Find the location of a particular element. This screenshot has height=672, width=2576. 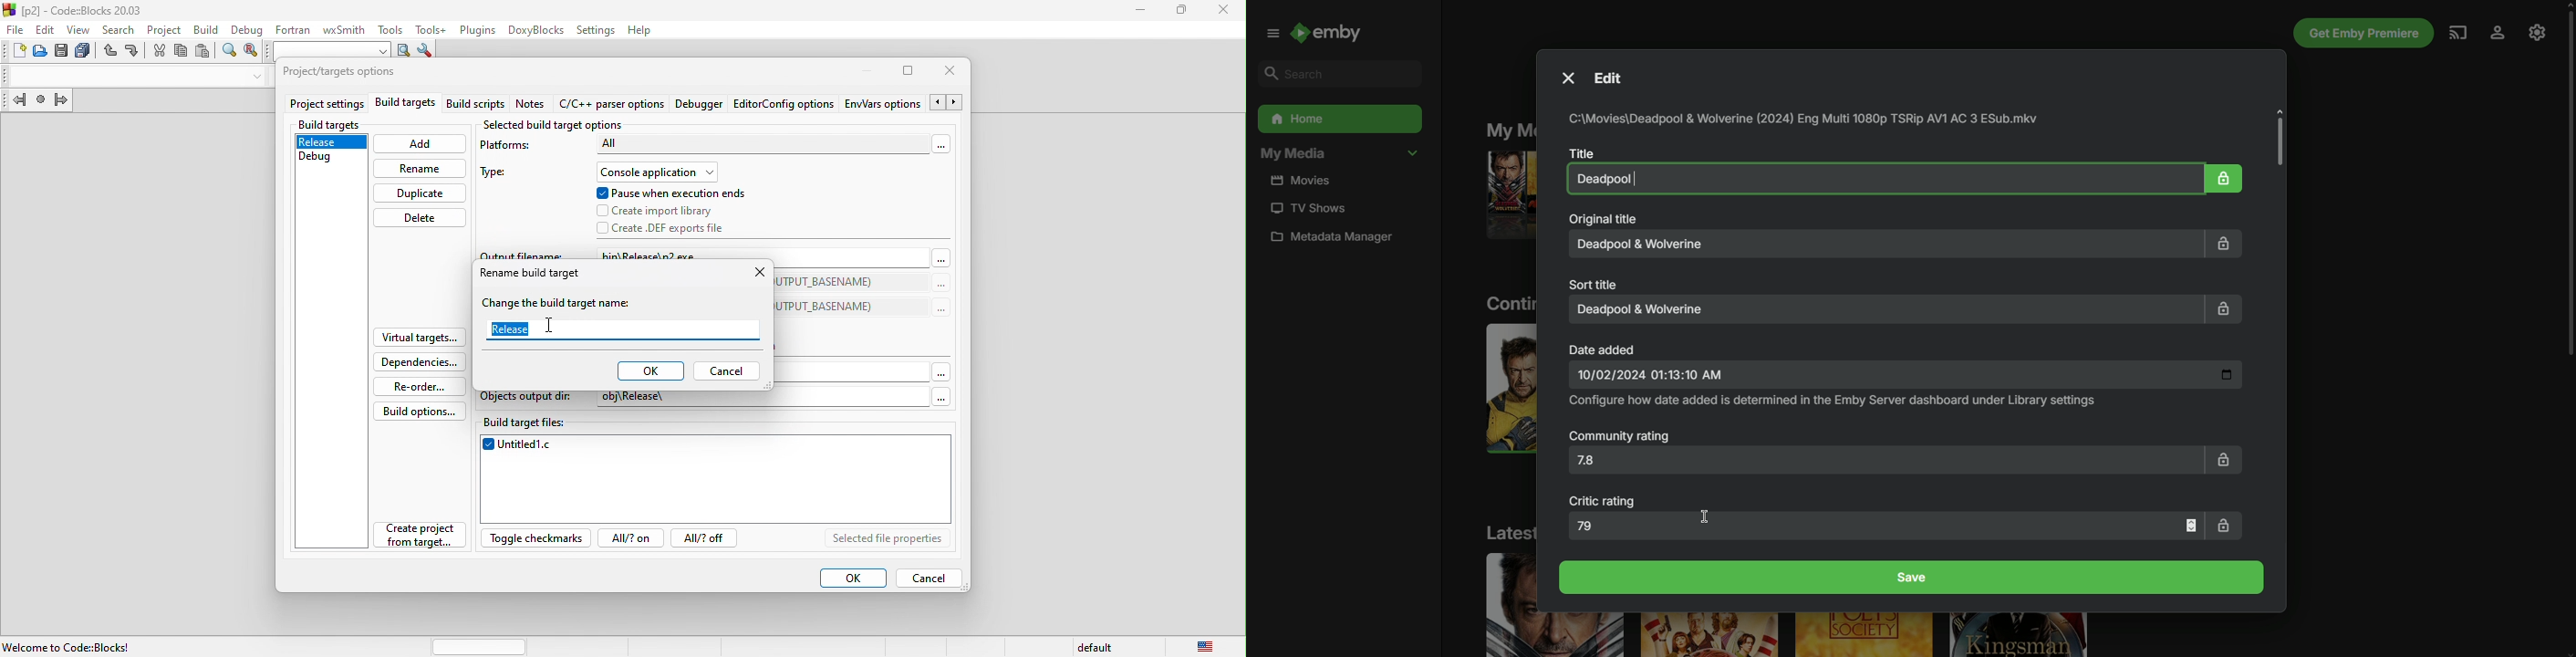

save everything is located at coordinates (86, 52).